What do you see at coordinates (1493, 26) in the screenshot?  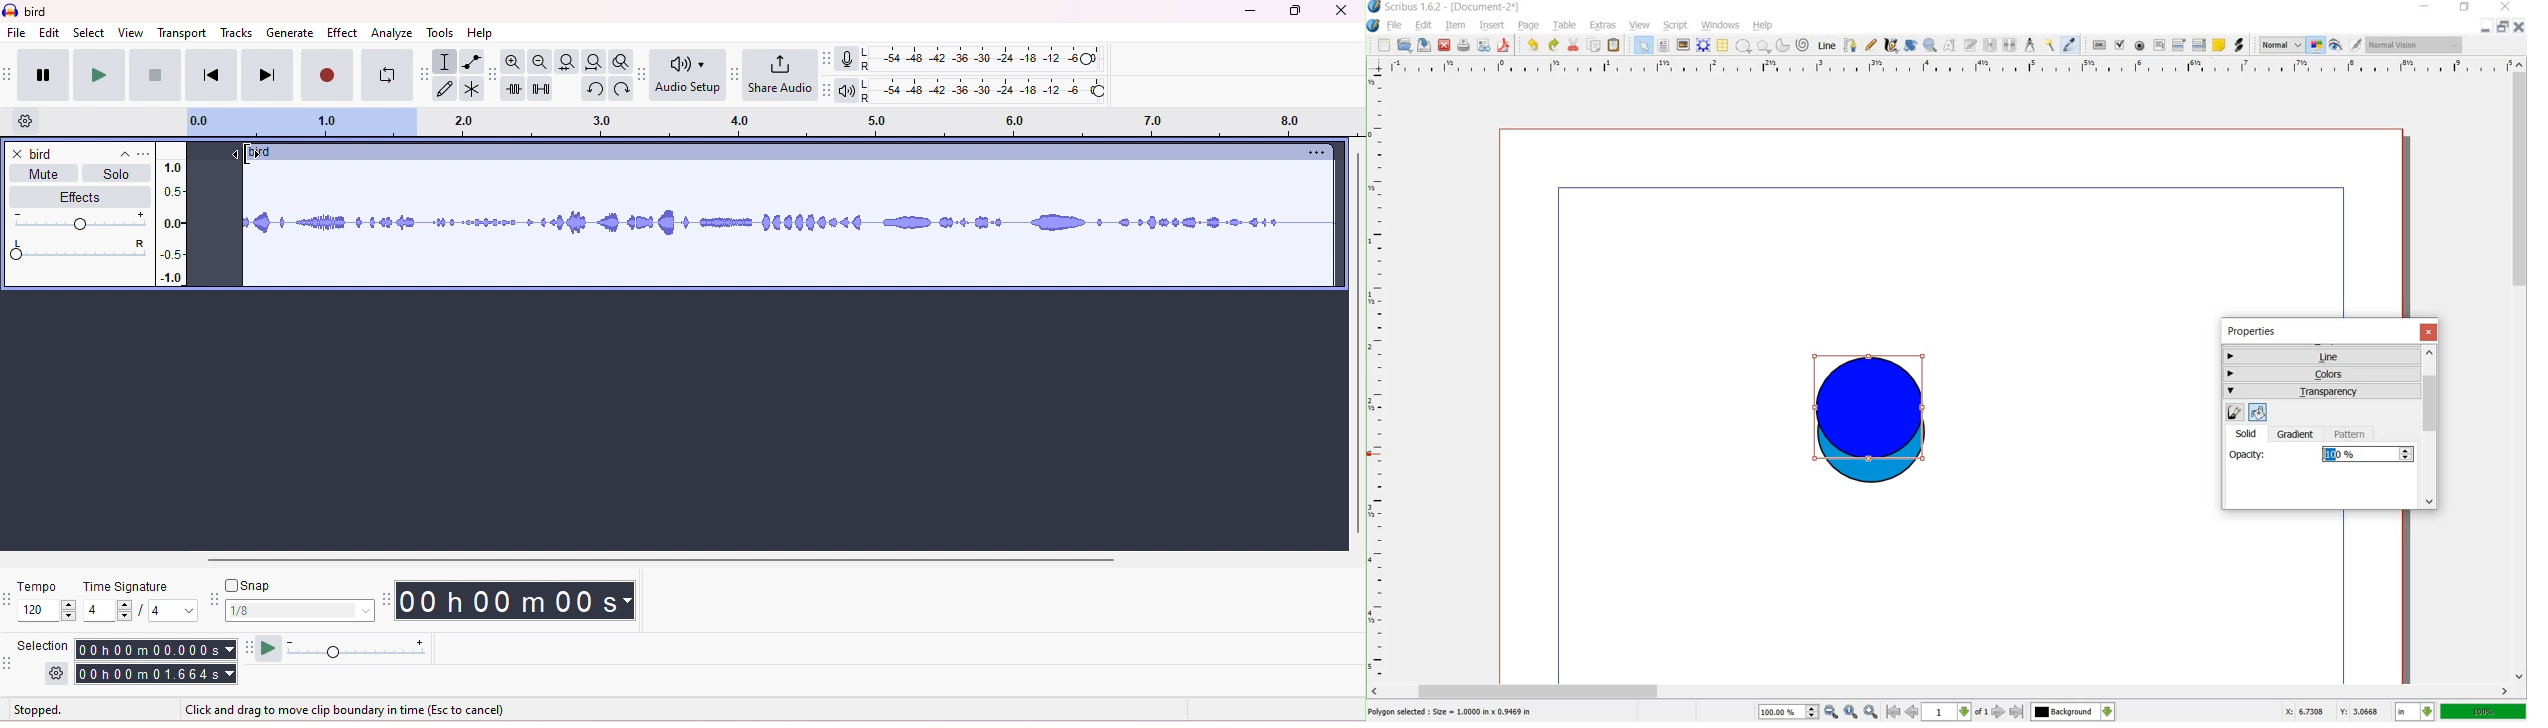 I see `insert` at bounding box center [1493, 26].